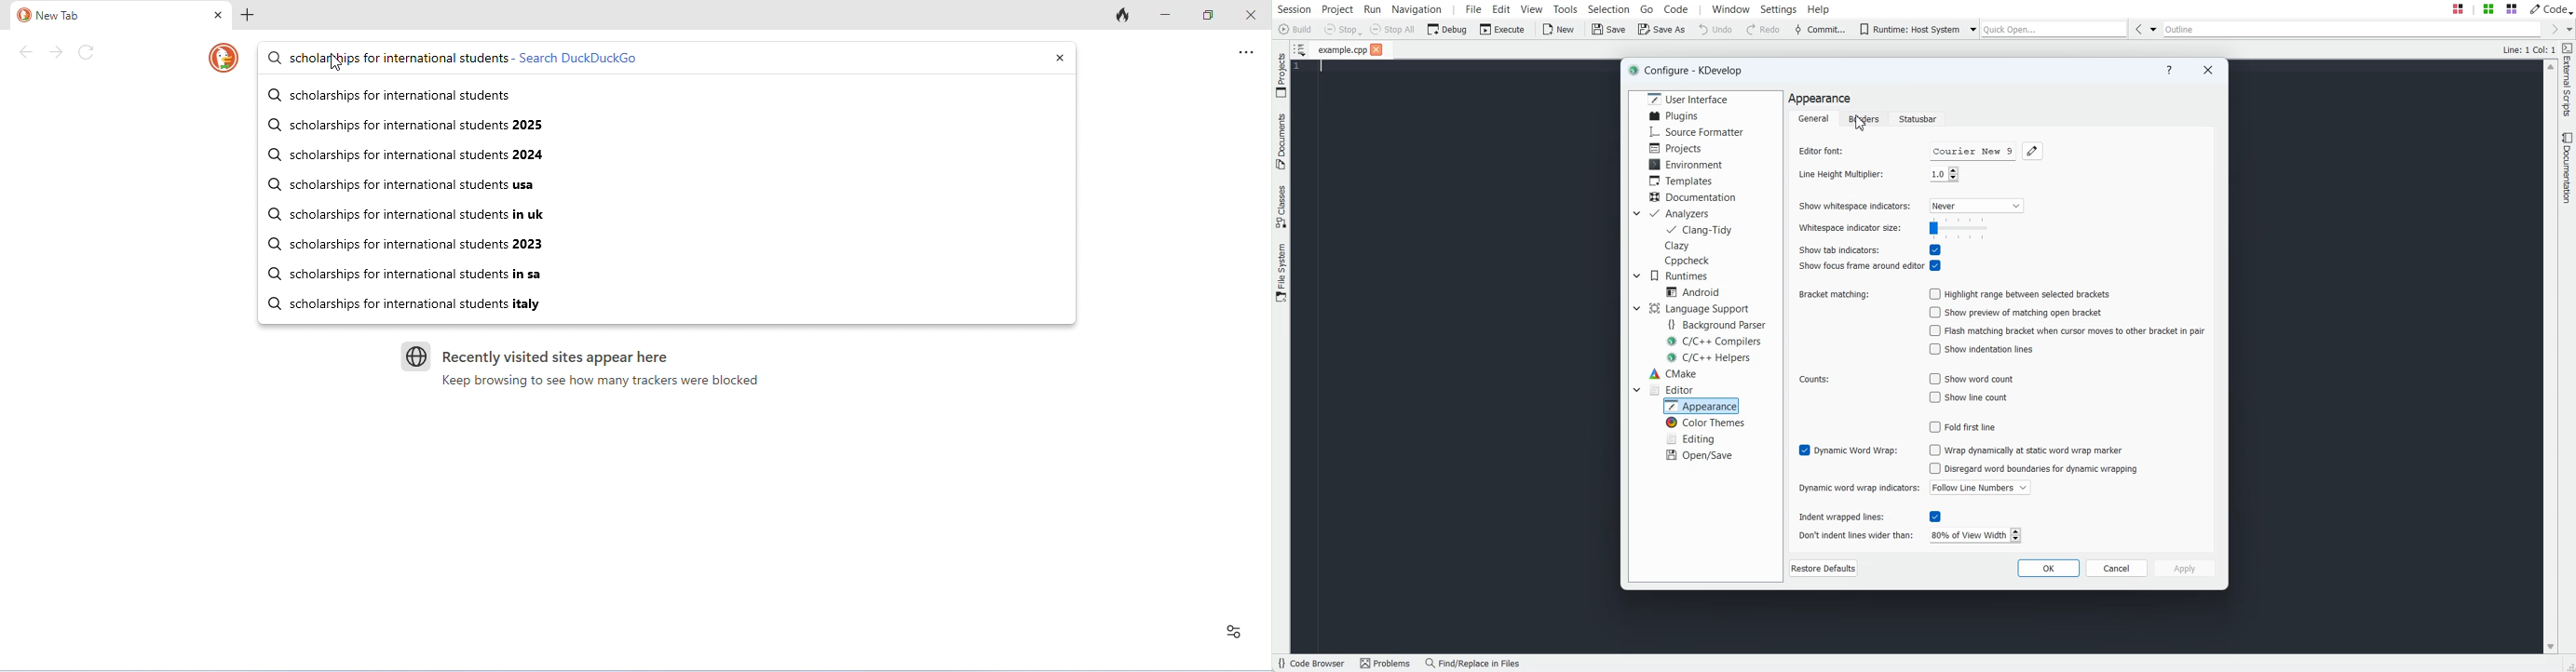 This screenshot has width=2576, height=672. Describe the element at coordinates (270, 272) in the screenshot. I see `search icon` at that location.